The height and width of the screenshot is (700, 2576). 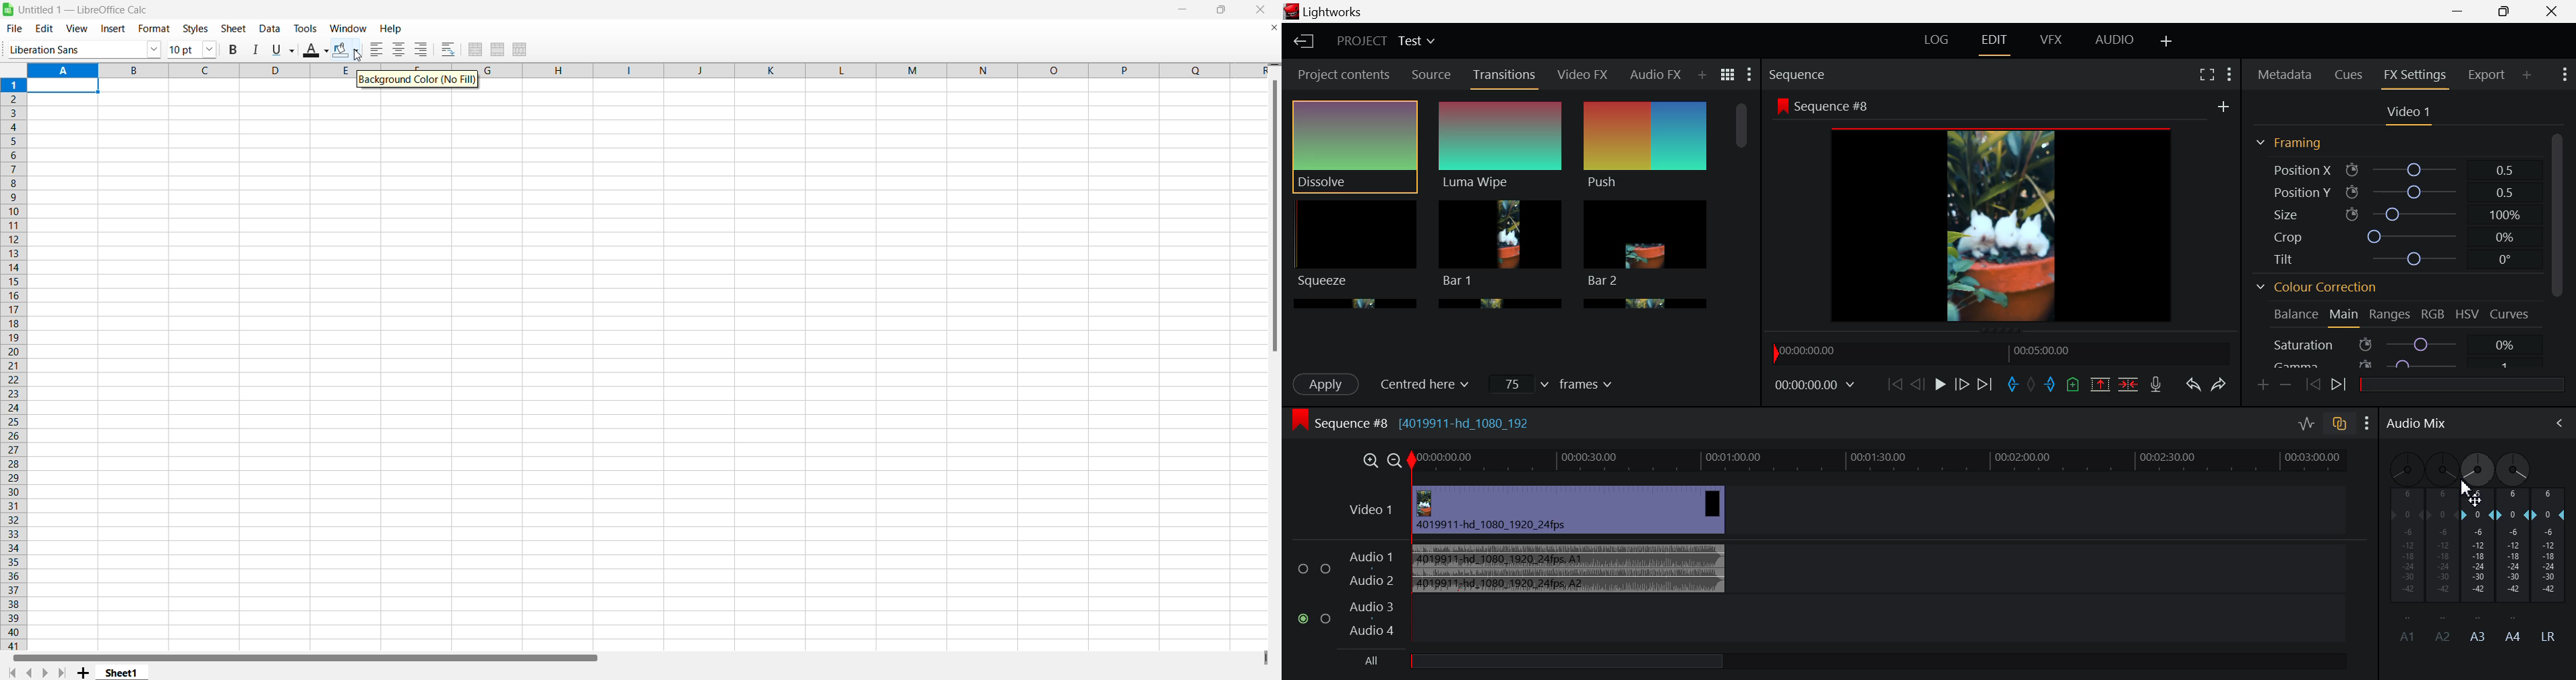 What do you see at coordinates (2294, 315) in the screenshot?
I see `Balance` at bounding box center [2294, 315].